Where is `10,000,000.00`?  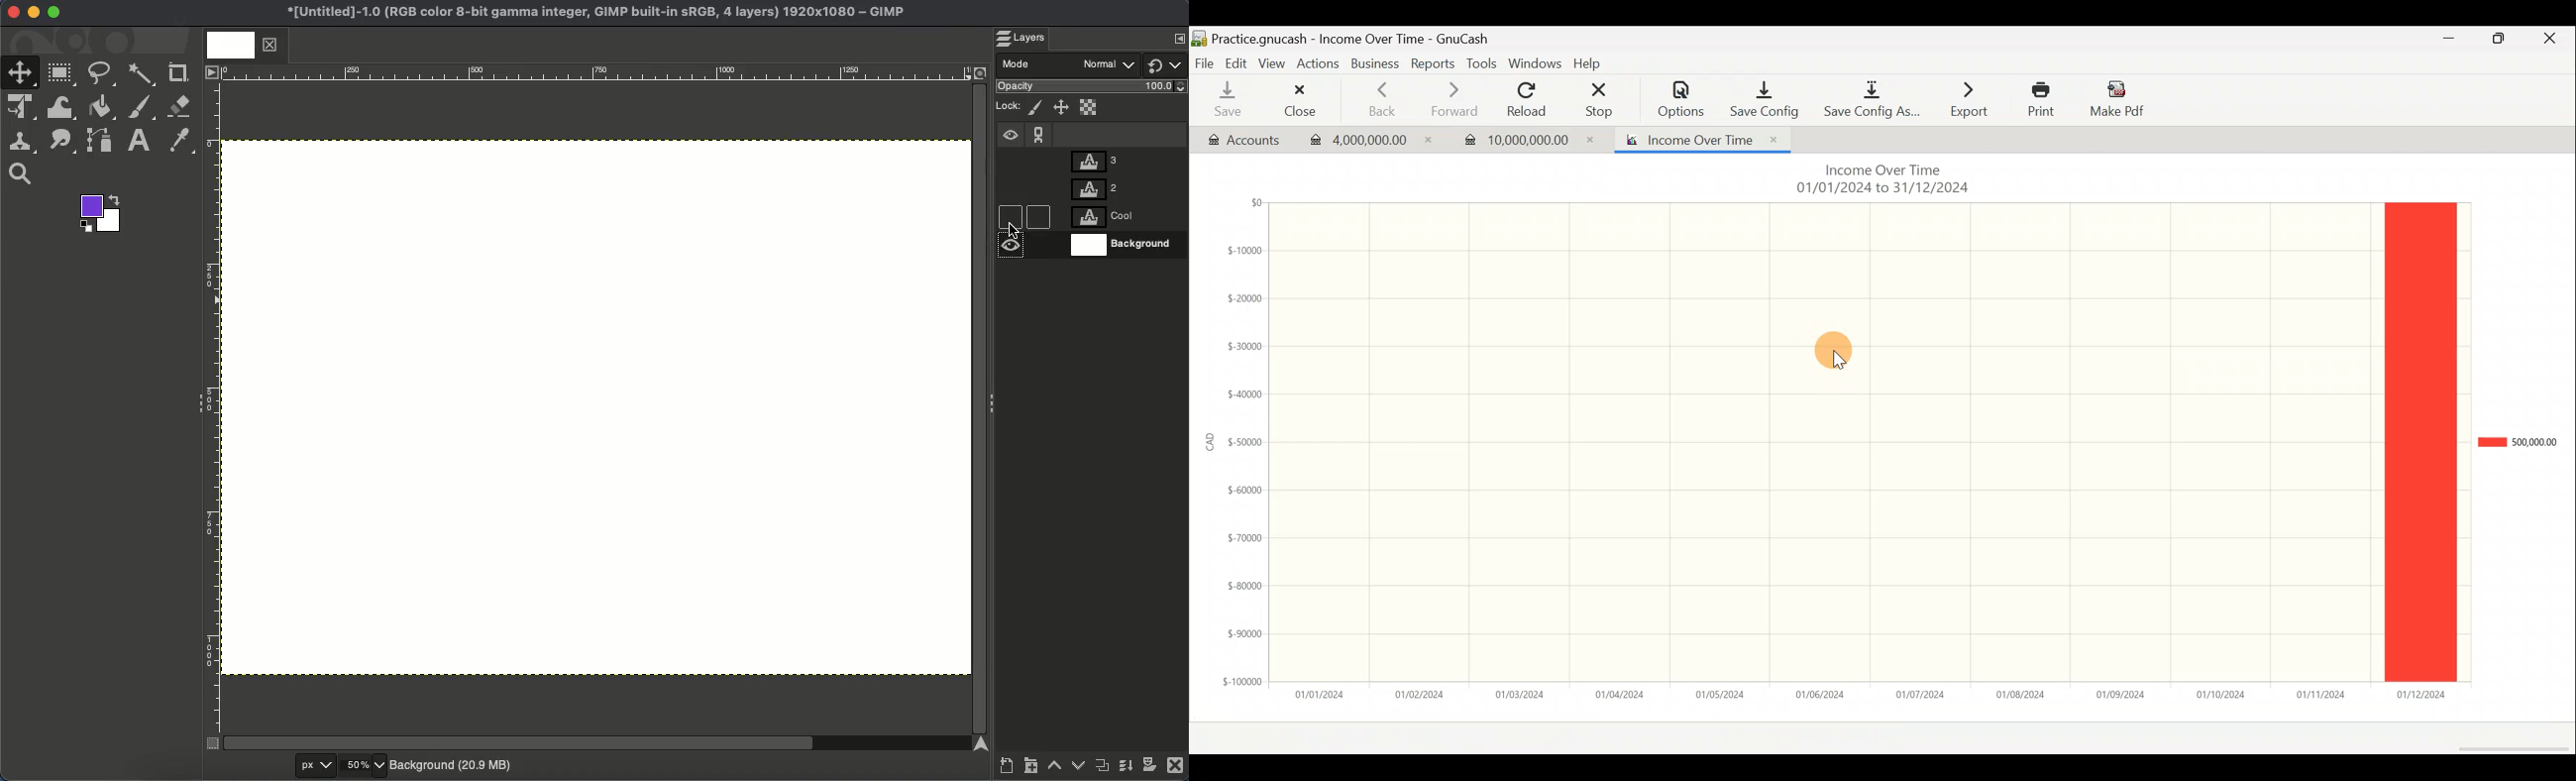
10,000,000.00 is located at coordinates (1531, 139).